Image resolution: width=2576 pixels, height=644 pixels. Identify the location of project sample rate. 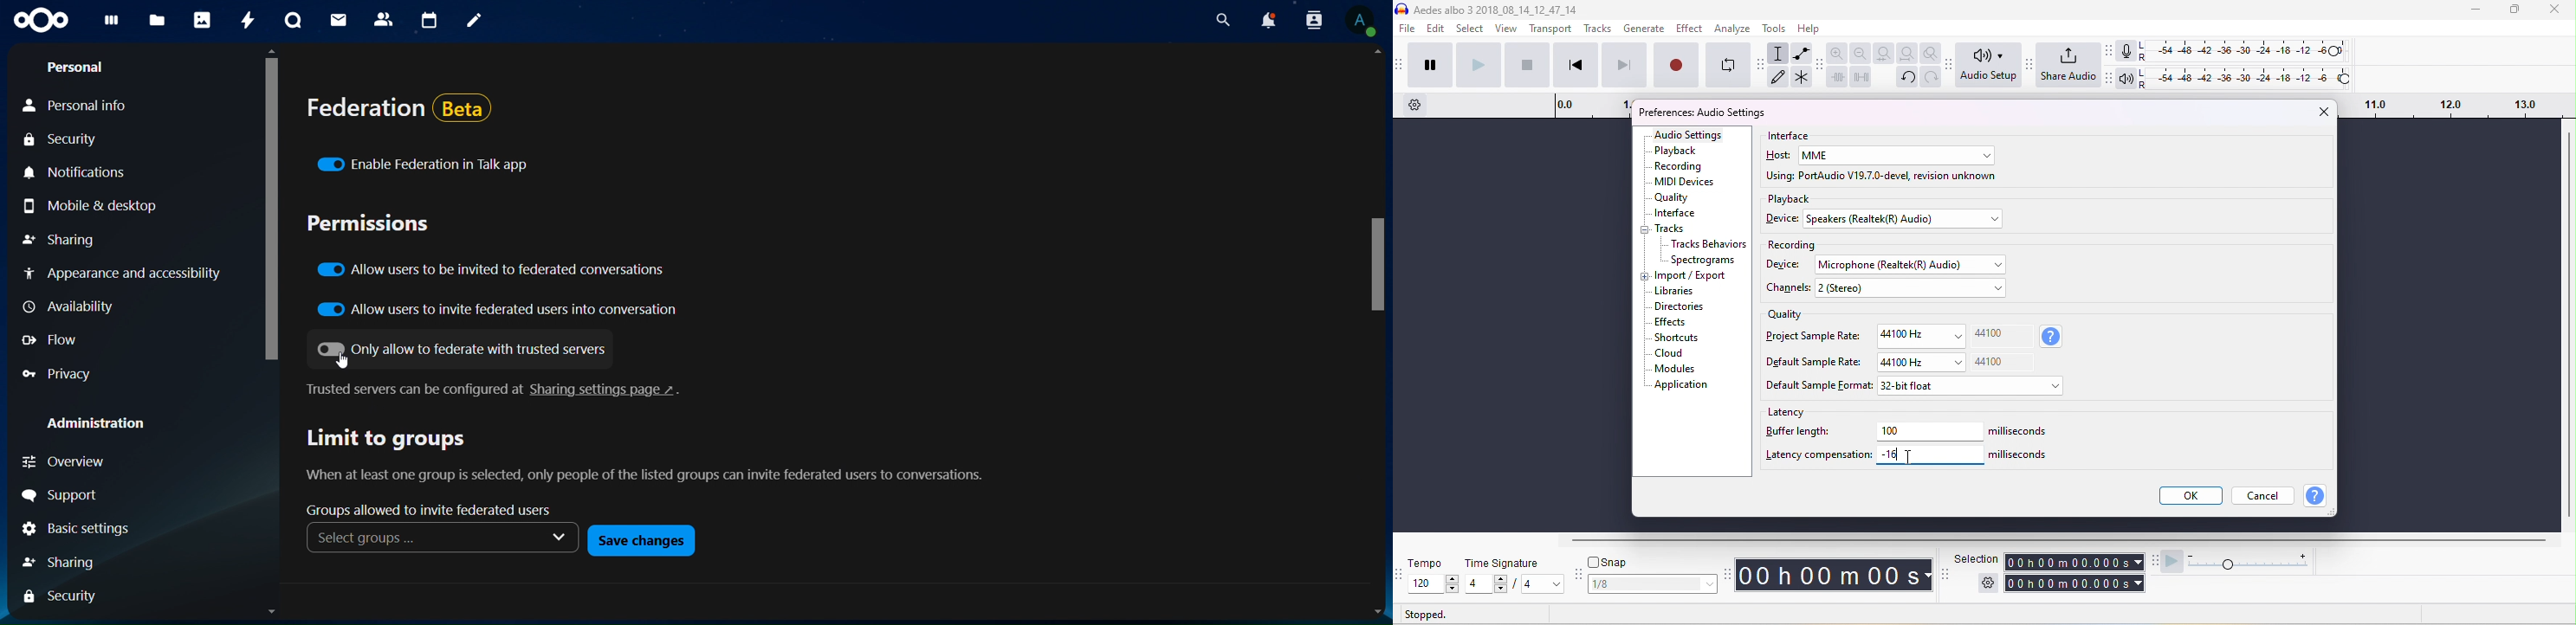
(1815, 335).